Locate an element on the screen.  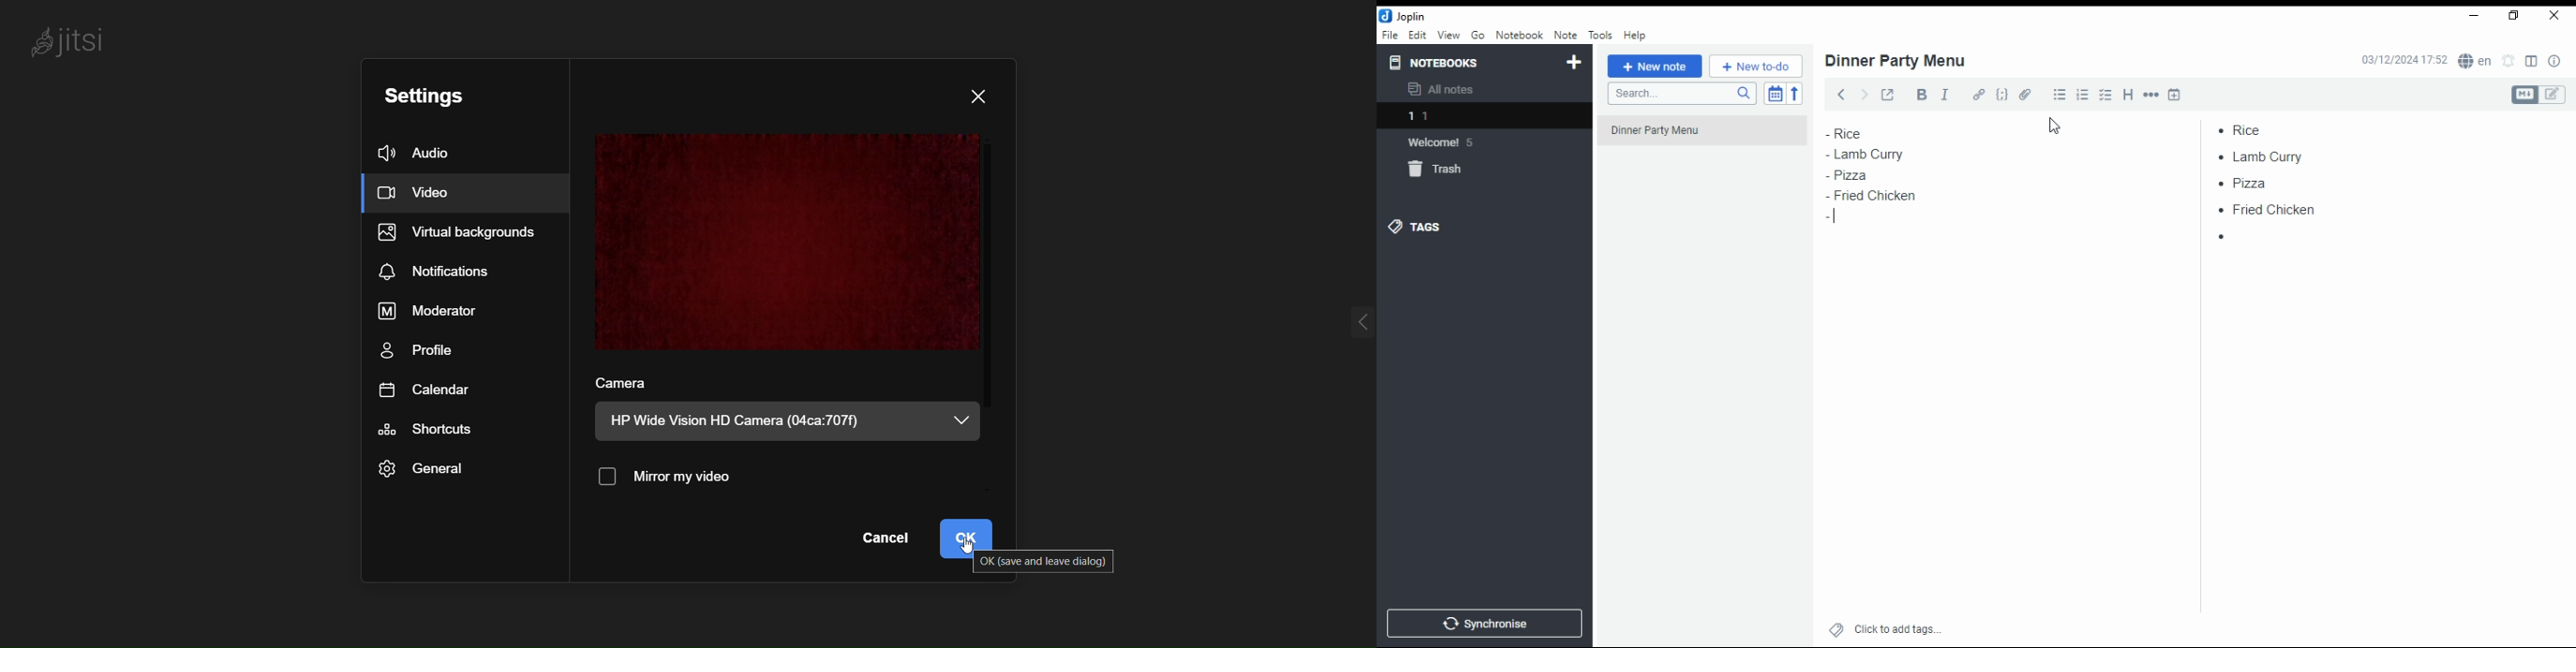
Text cursor is located at coordinates (1835, 217).